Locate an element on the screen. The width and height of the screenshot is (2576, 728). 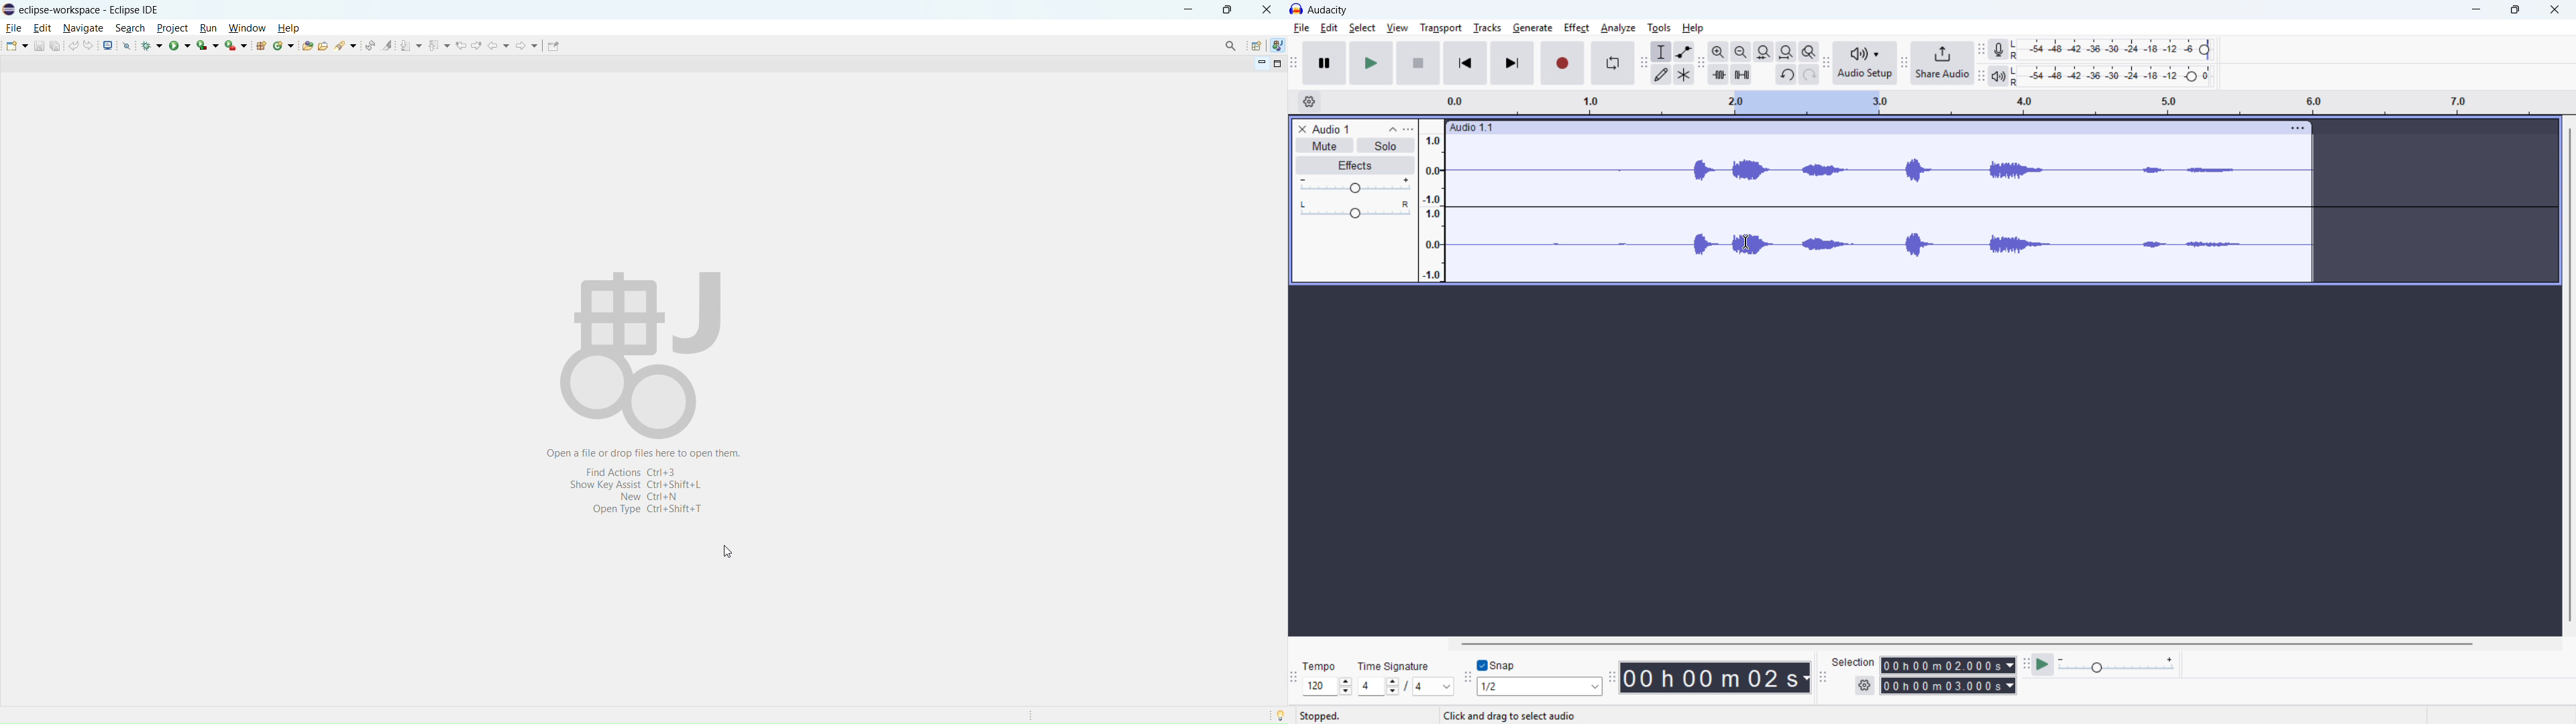
Playback level is located at coordinates (2115, 75).